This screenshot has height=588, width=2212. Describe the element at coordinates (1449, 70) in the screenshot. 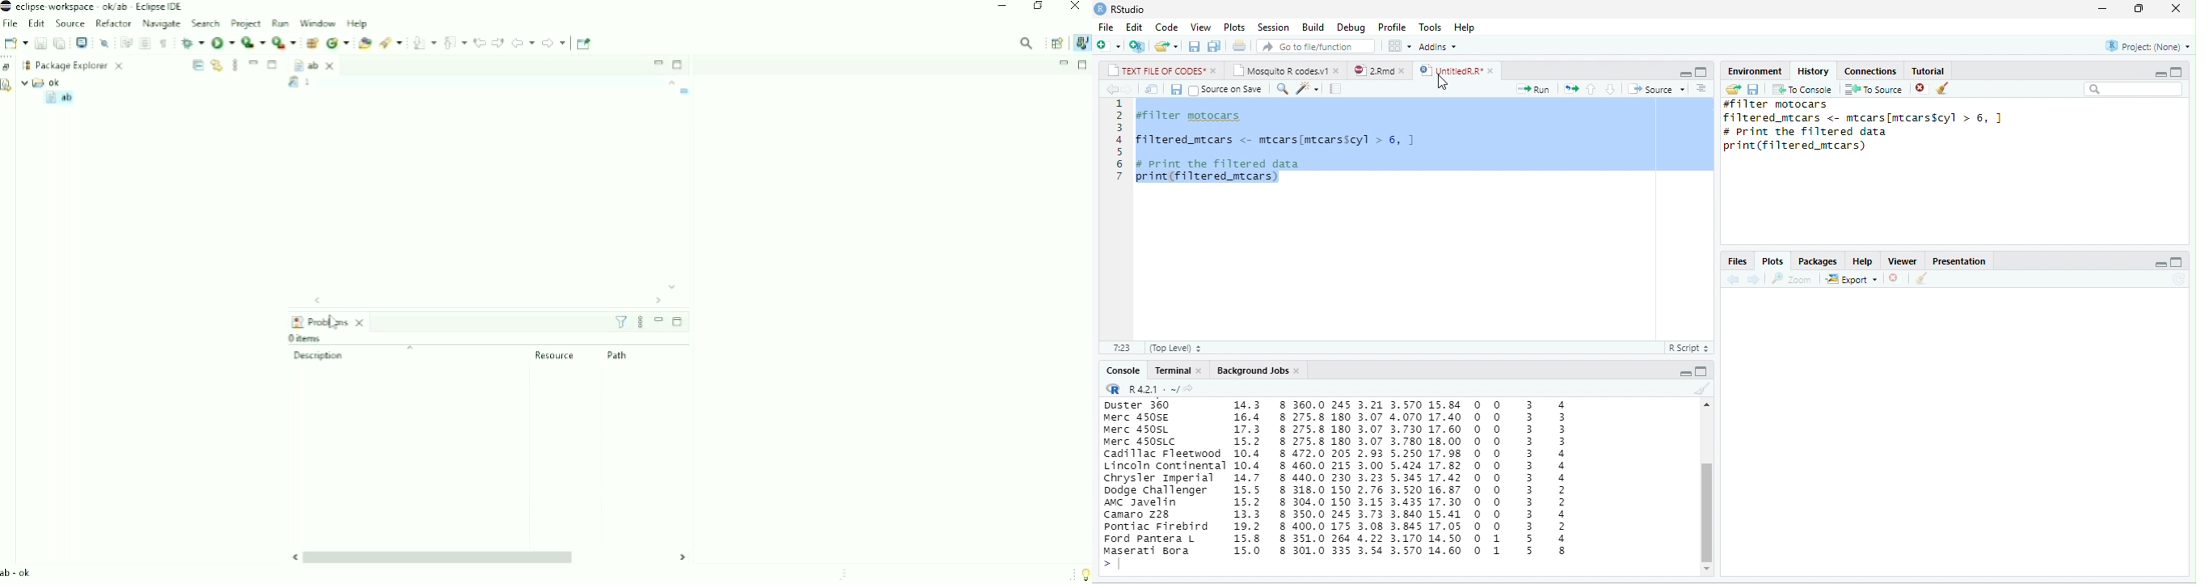

I see `UntitledR.R` at that location.